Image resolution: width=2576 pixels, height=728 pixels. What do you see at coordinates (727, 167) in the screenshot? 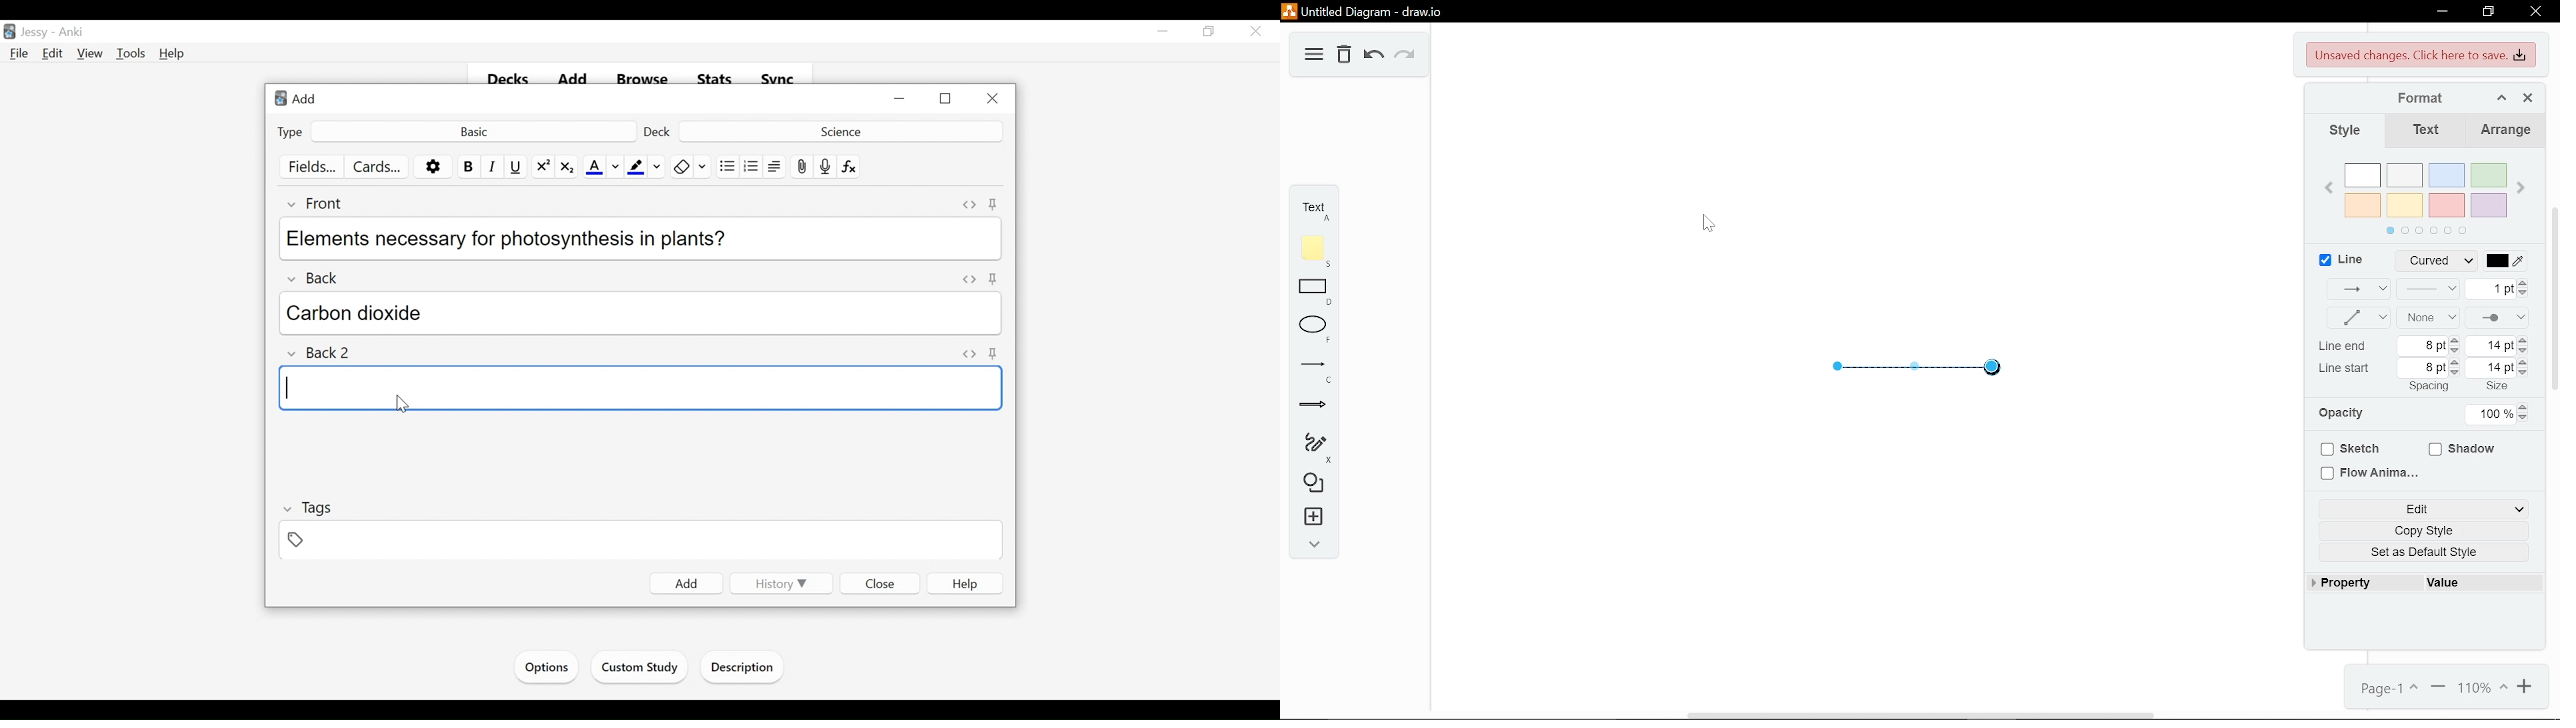
I see `Unordered list` at bounding box center [727, 167].